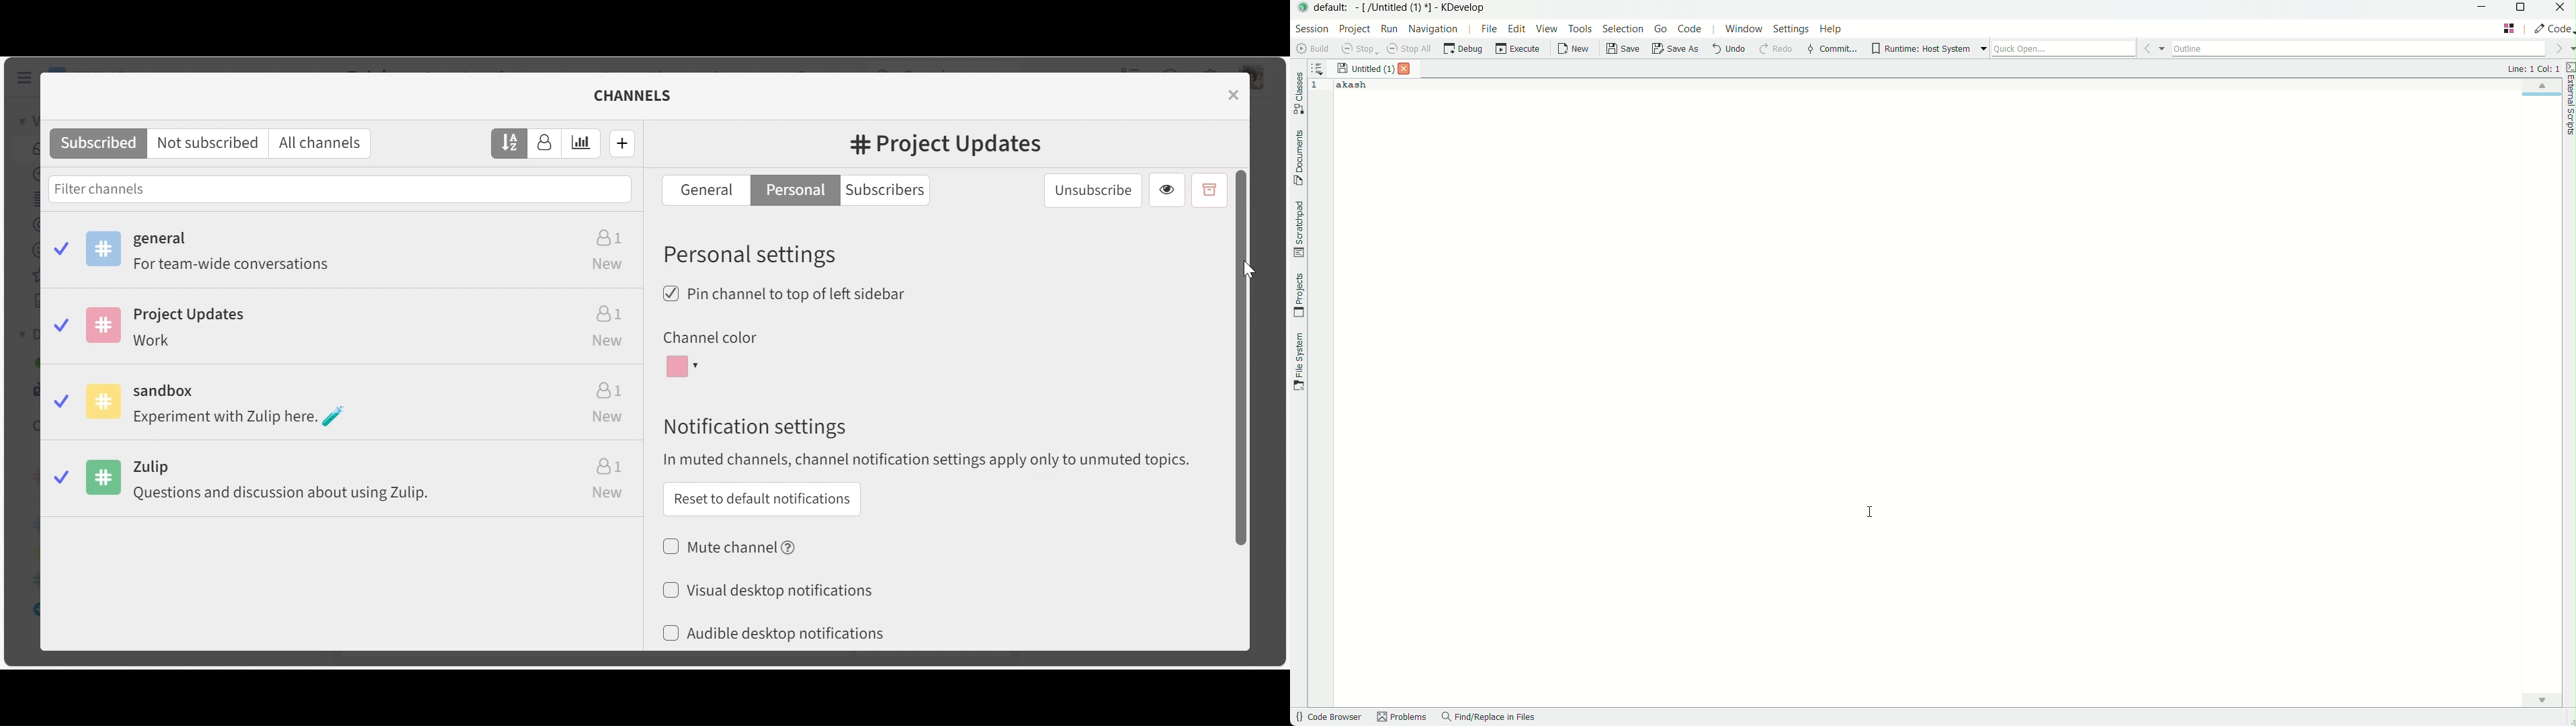 The width and height of the screenshot is (2576, 728). What do you see at coordinates (1093, 190) in the screenshot?
I see `unsubscribe` at bounding box center [1093, 190].